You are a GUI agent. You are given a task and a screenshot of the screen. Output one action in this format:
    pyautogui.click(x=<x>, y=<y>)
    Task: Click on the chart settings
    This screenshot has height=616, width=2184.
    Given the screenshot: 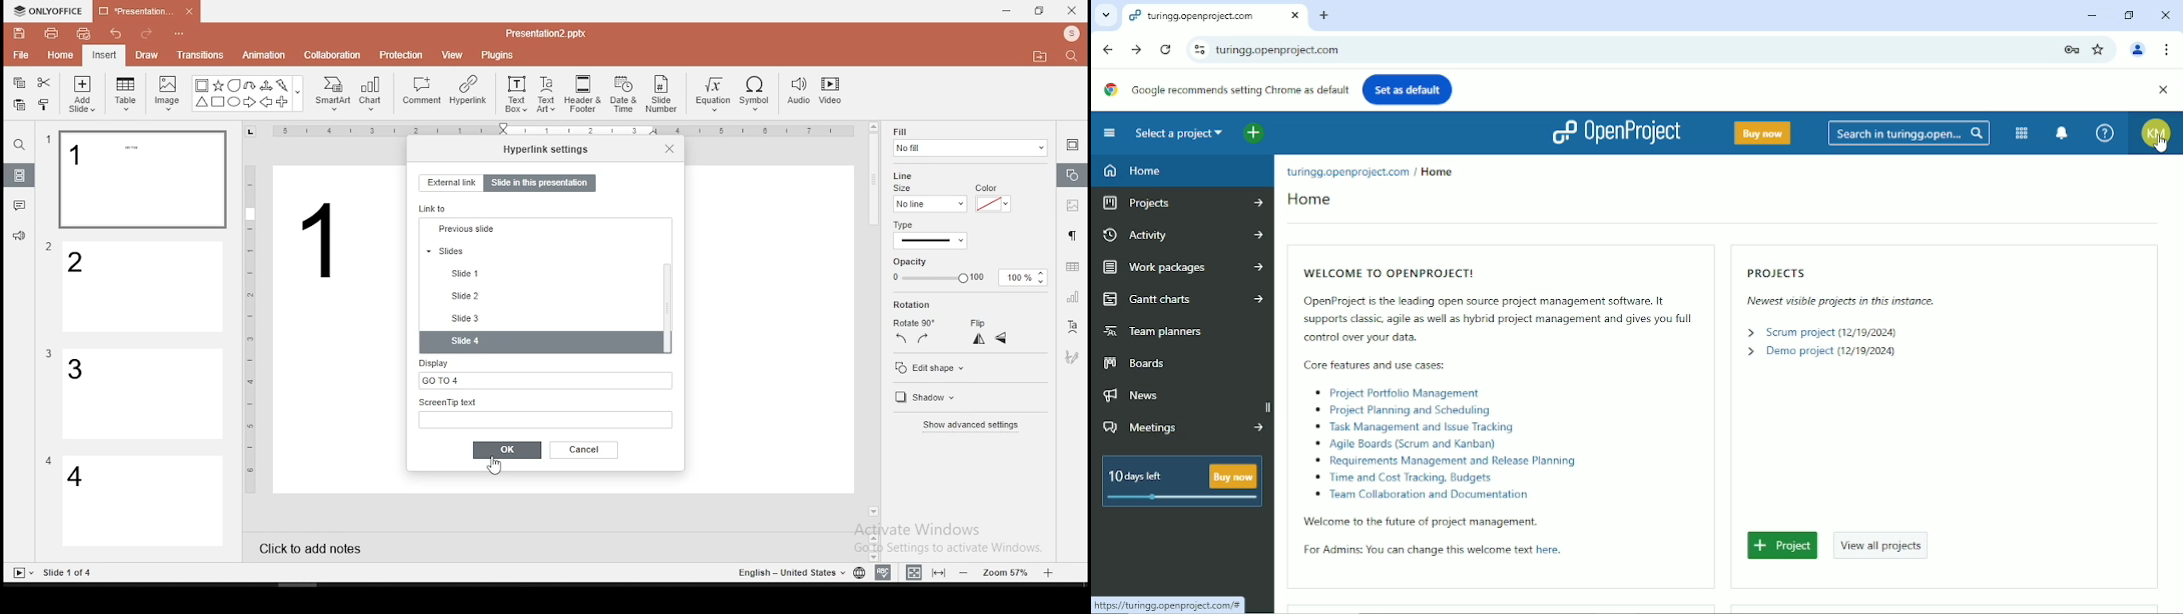 What is the action you would take?
    pyautogui.click(x=1072, y=297)
    